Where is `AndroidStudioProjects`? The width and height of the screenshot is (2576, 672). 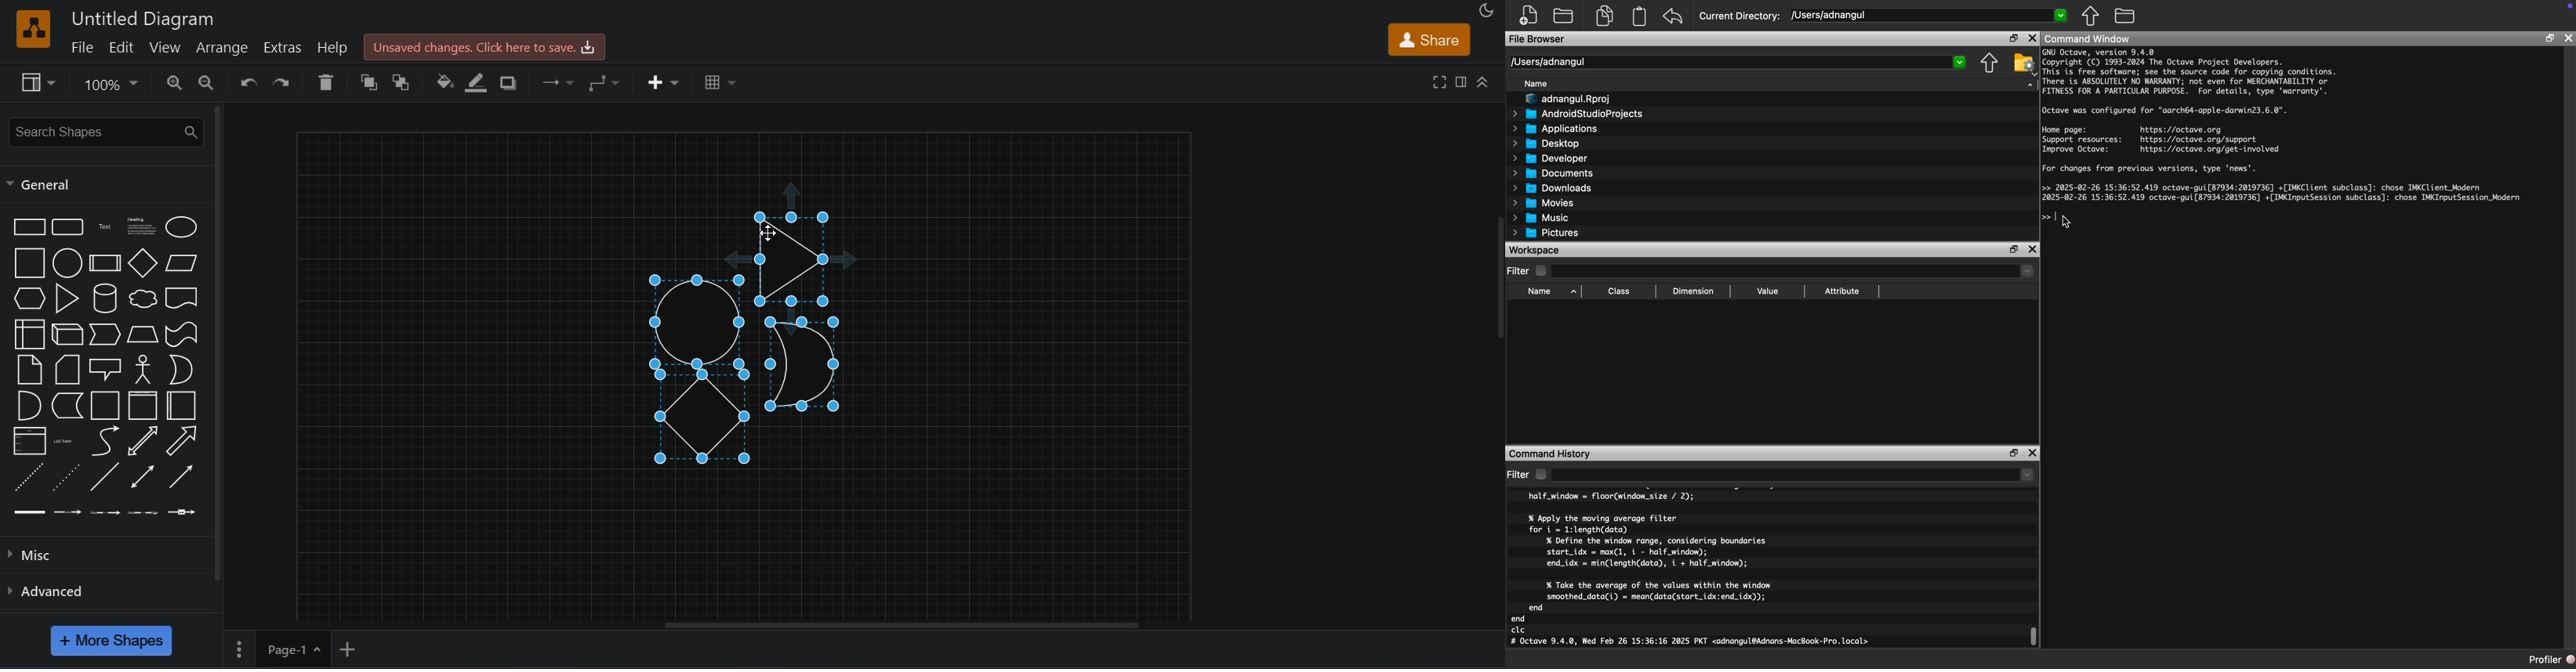
AndroidStudioProjects is located at coordinates (1577, 114).